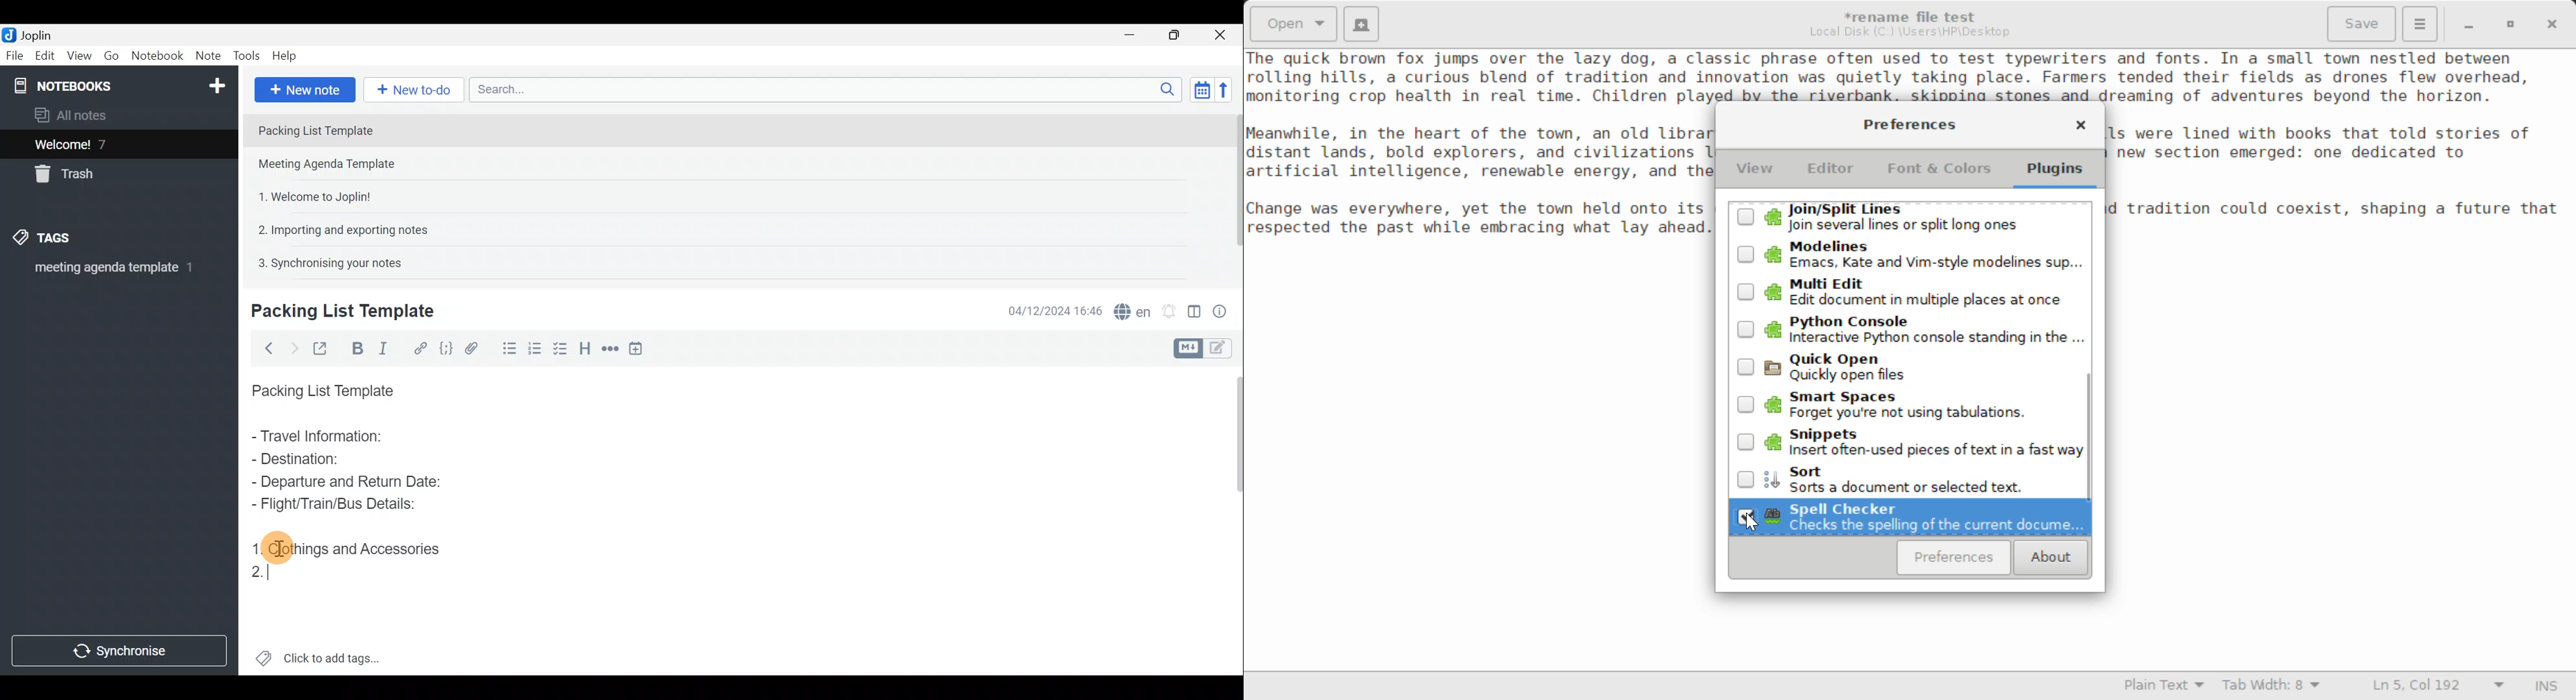 The image size is (2576, 700). What do you see at coordinates (1910, 32) in the screenshot?
I see `File Location` at bounding box center [1910, 32].